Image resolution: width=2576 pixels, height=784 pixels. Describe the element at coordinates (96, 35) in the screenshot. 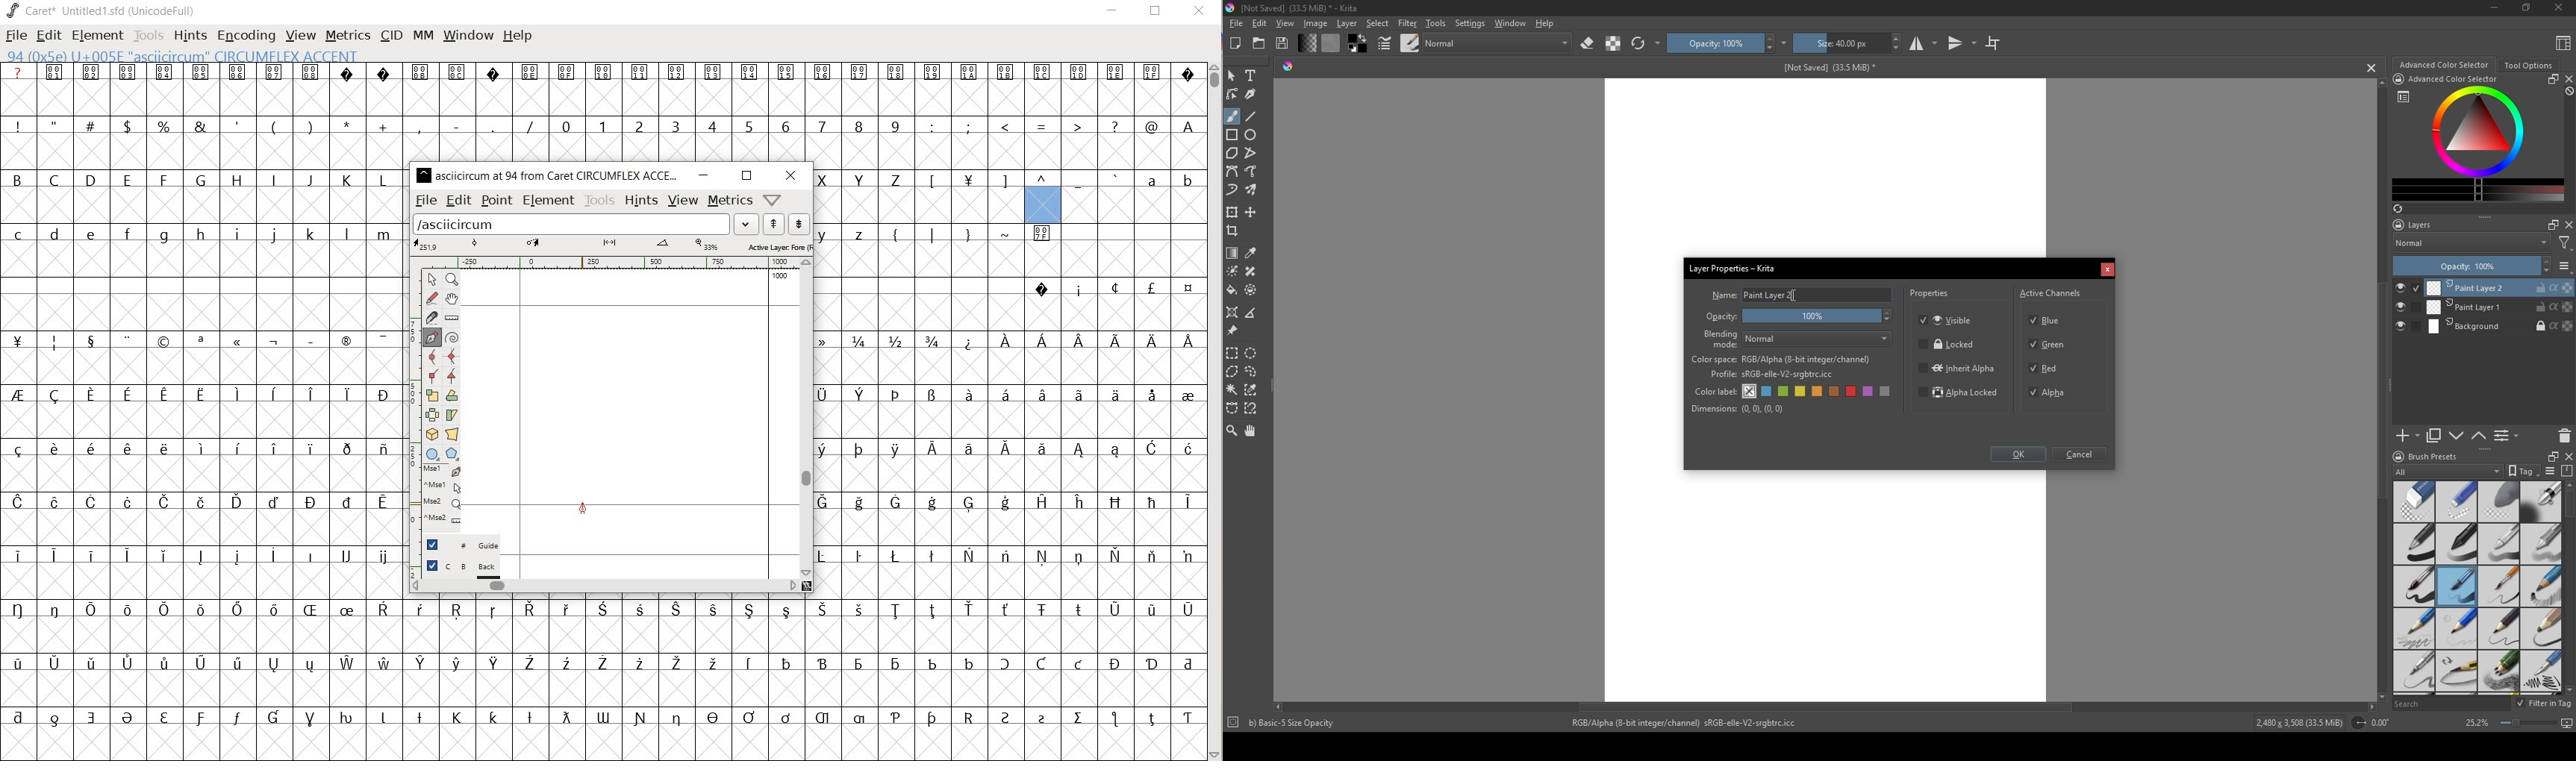

I see `ELEMENT` at that location.